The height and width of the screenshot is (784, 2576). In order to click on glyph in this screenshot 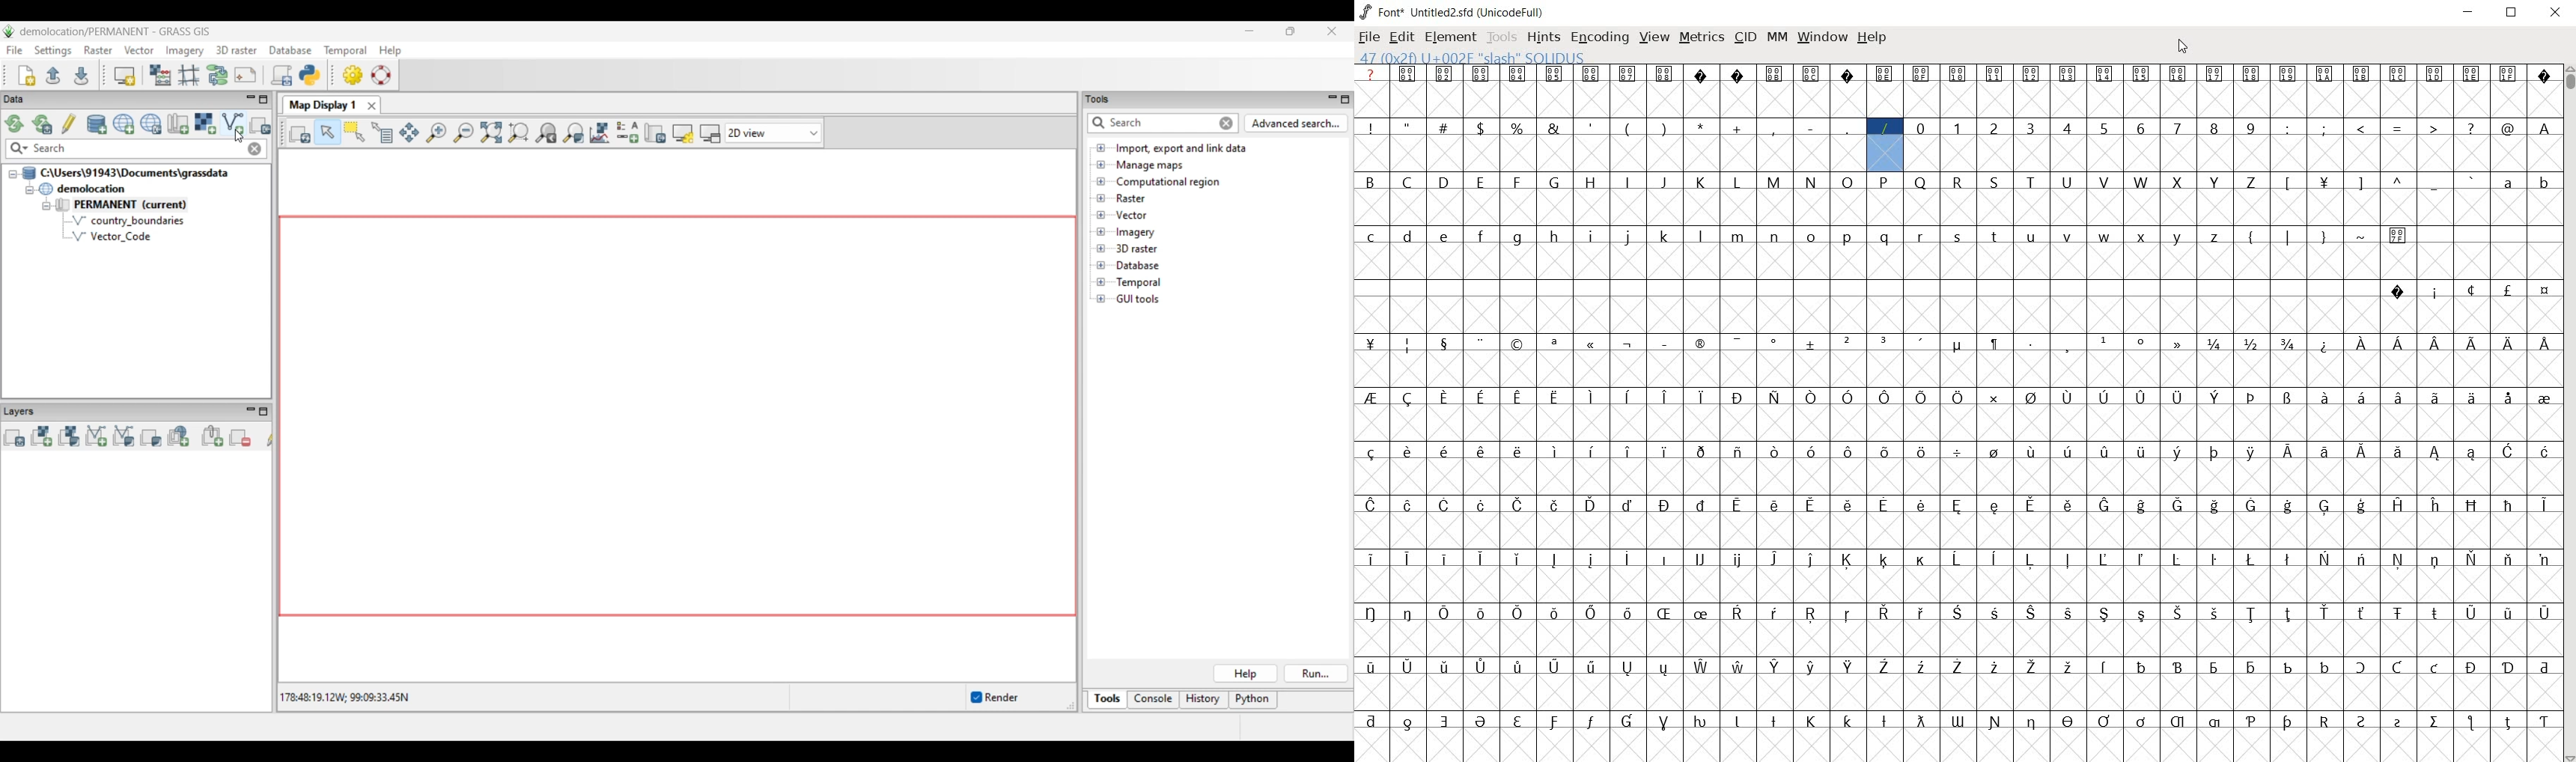, I will do `click(2140, 129)`.